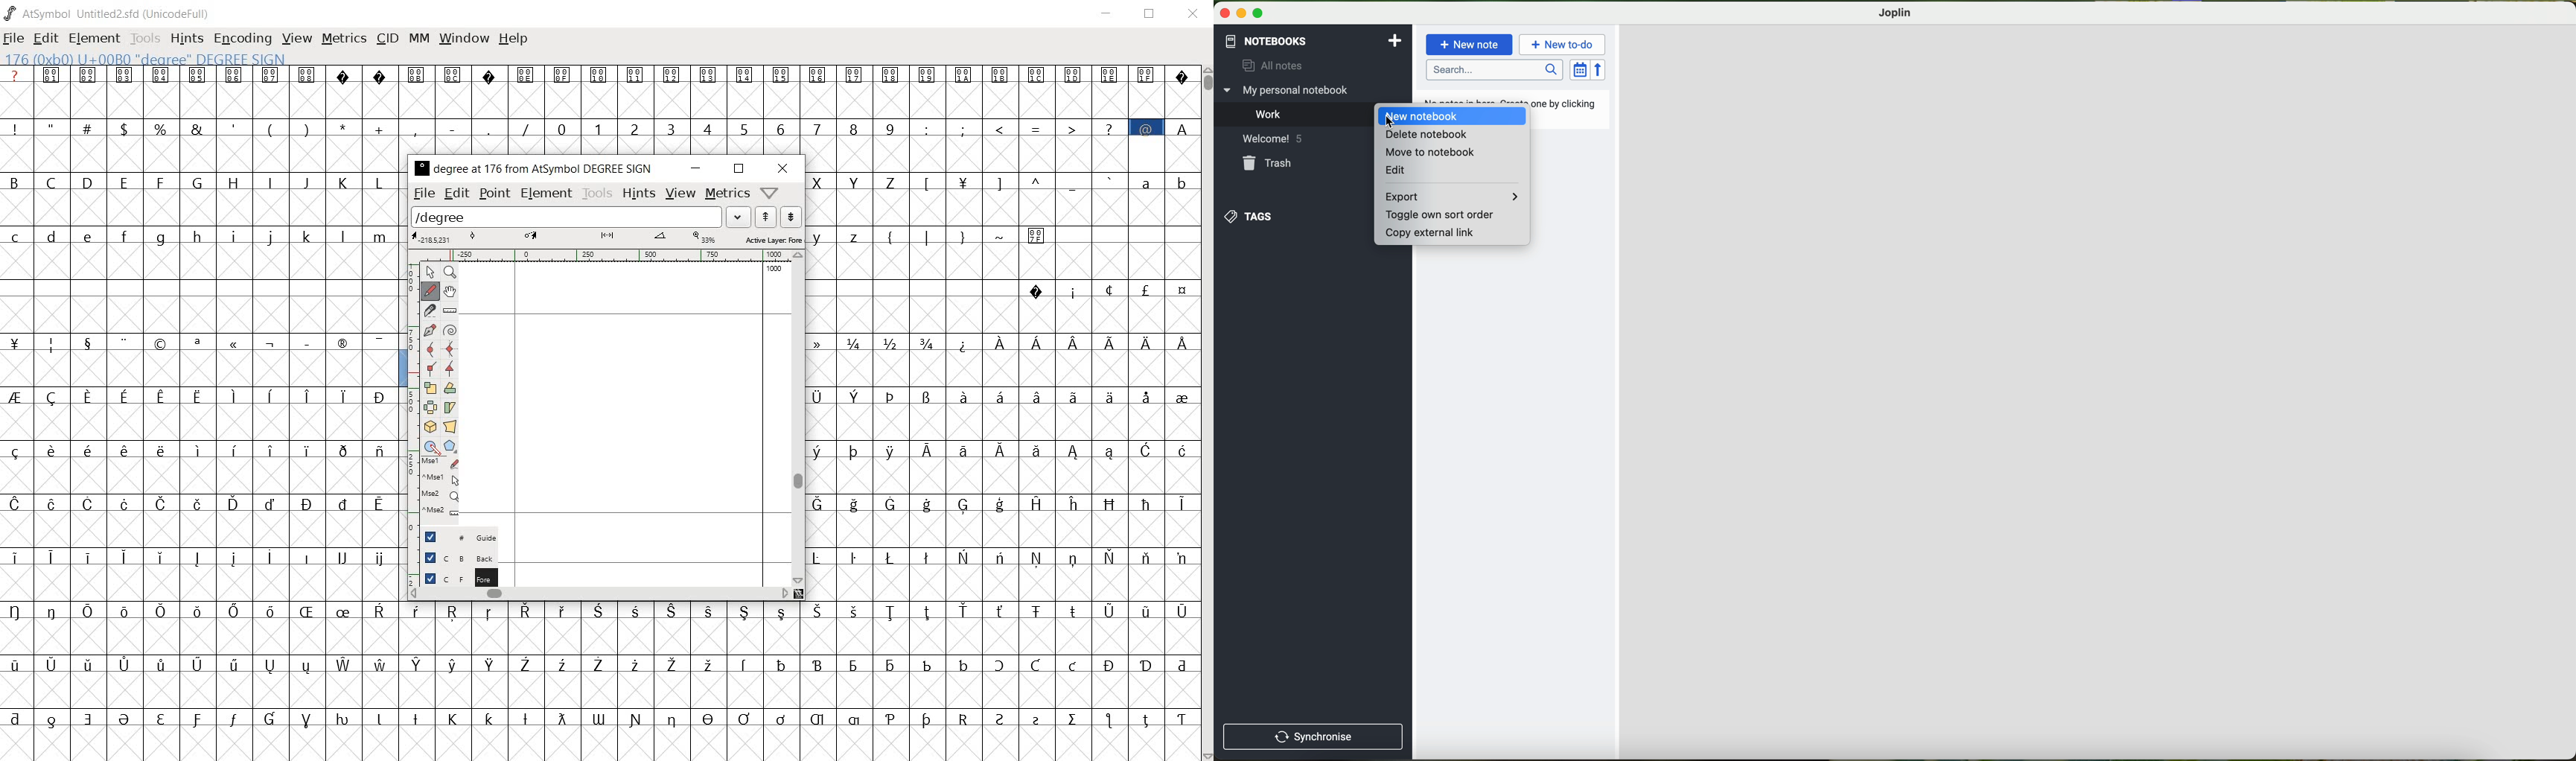 This screenshot has width=2576, height=784. I want to click on unsupported character, so click(490, 74).